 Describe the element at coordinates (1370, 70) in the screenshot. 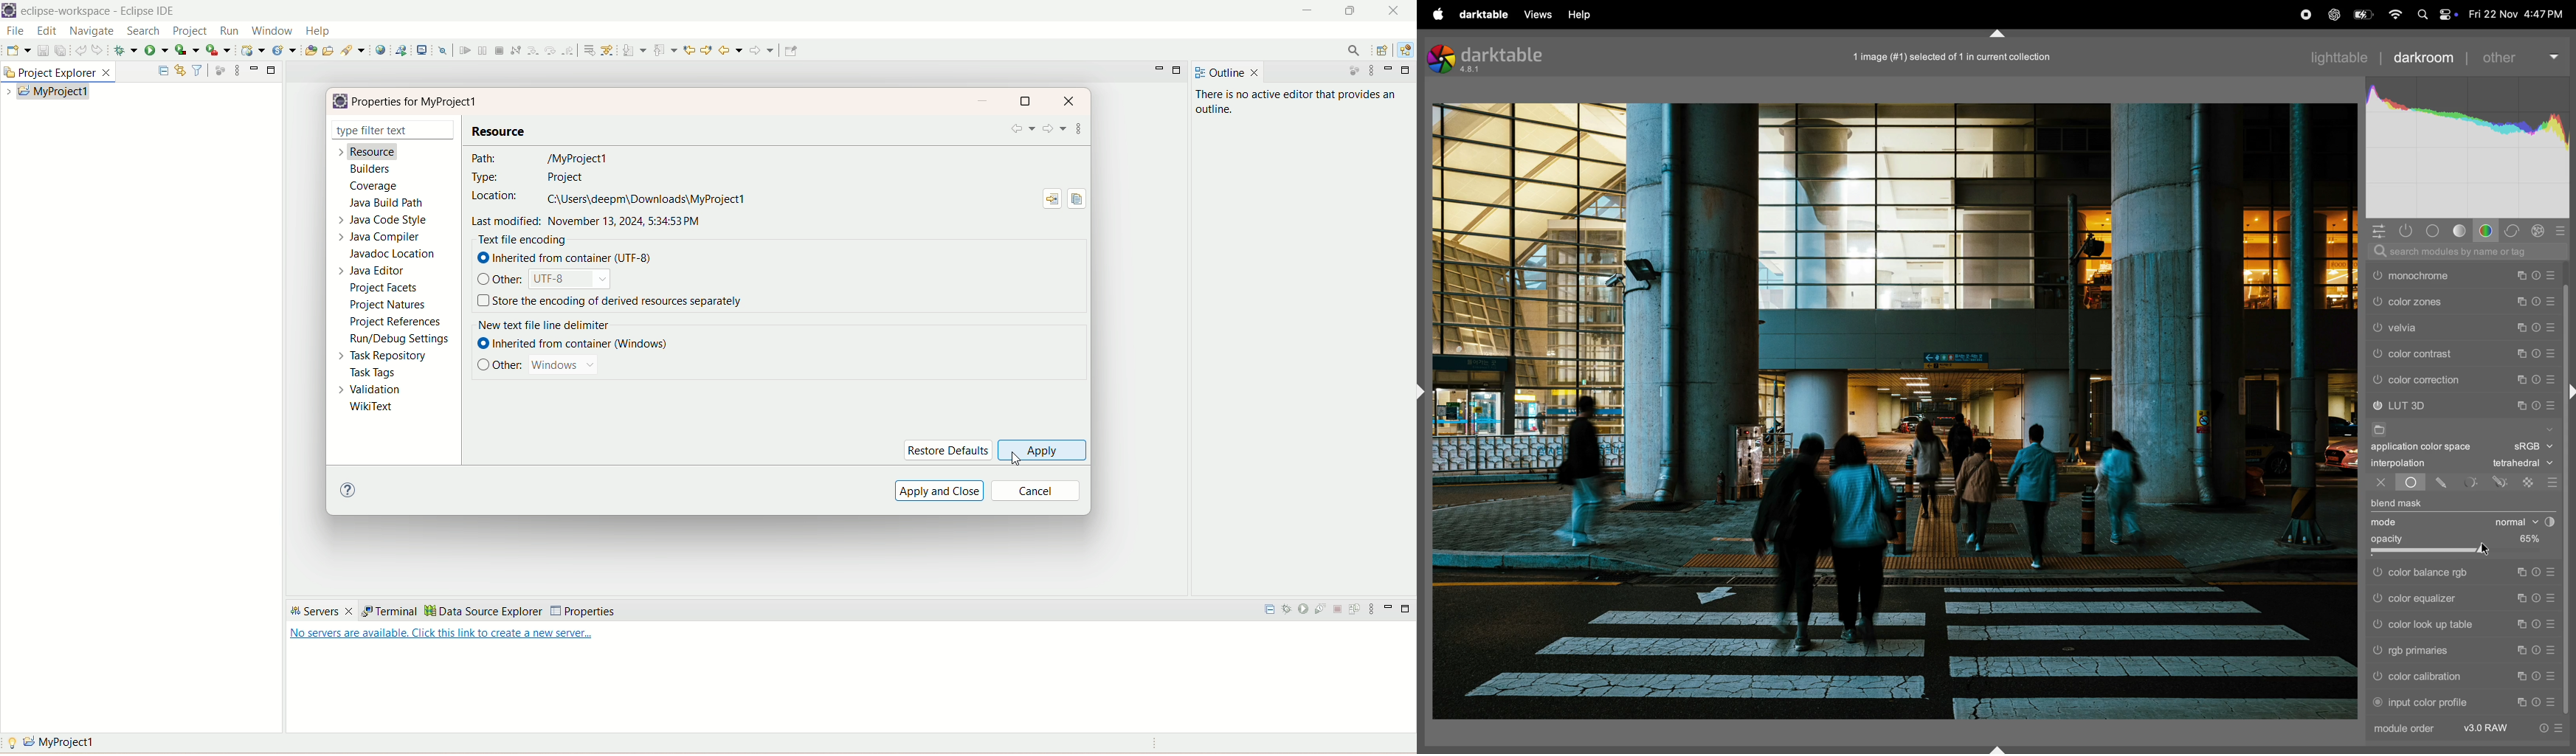

I see `view menu` at that location.